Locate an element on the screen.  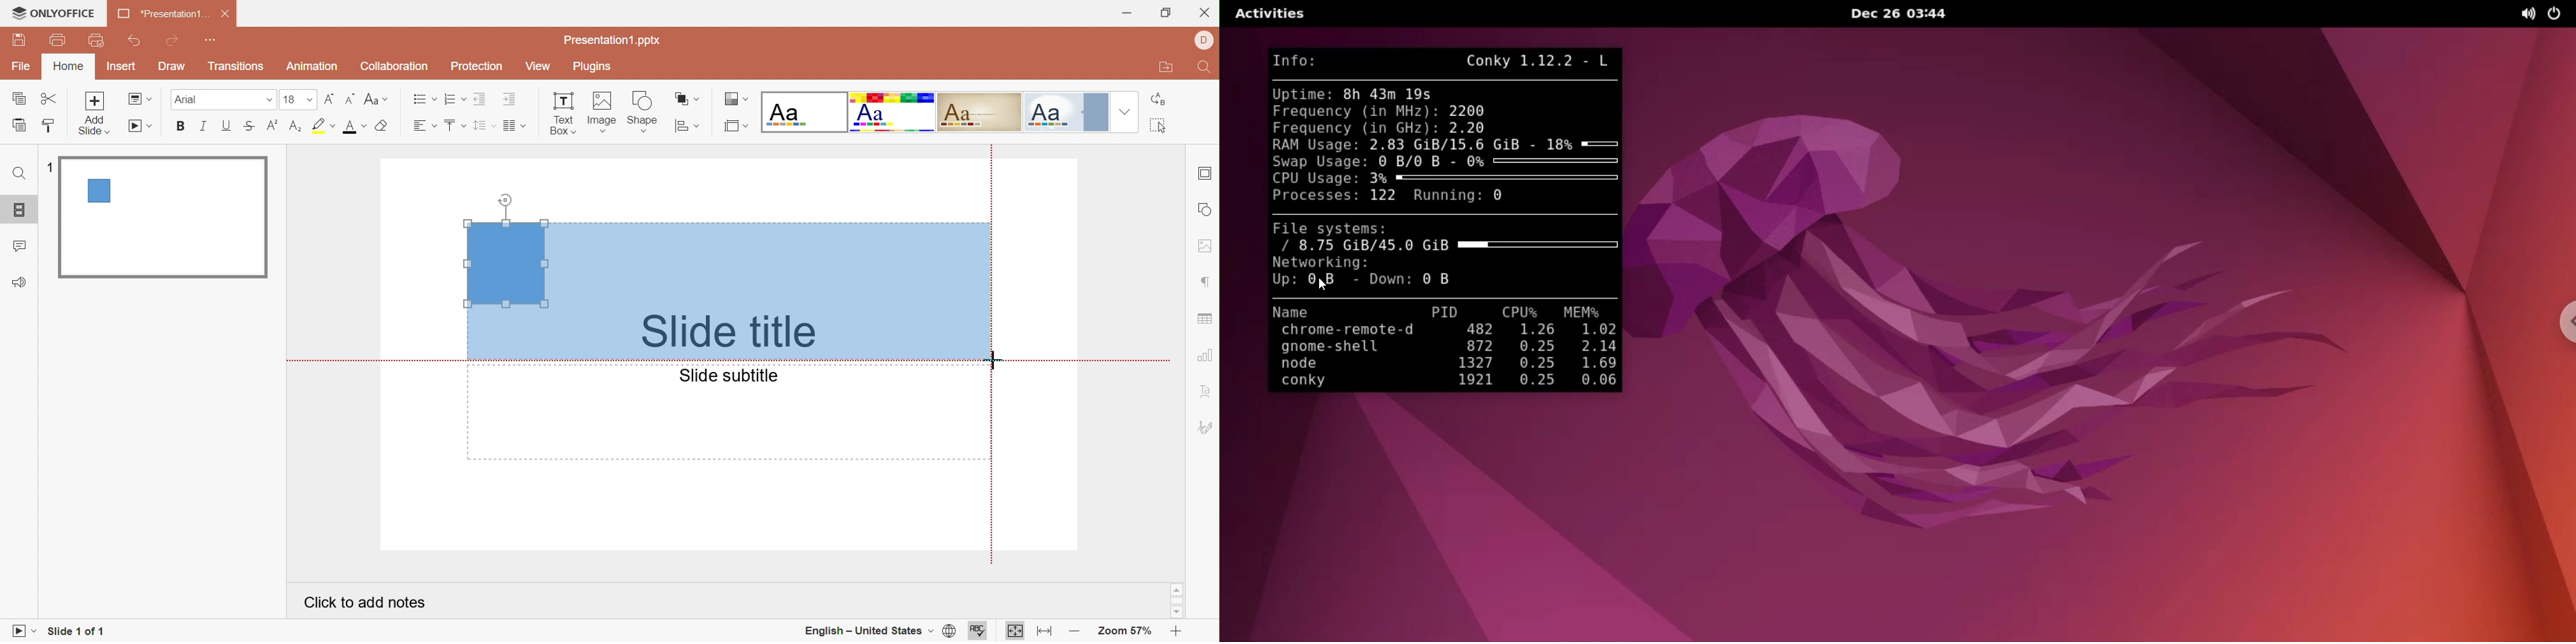
Insert columns is located at coordinates (515, 125).